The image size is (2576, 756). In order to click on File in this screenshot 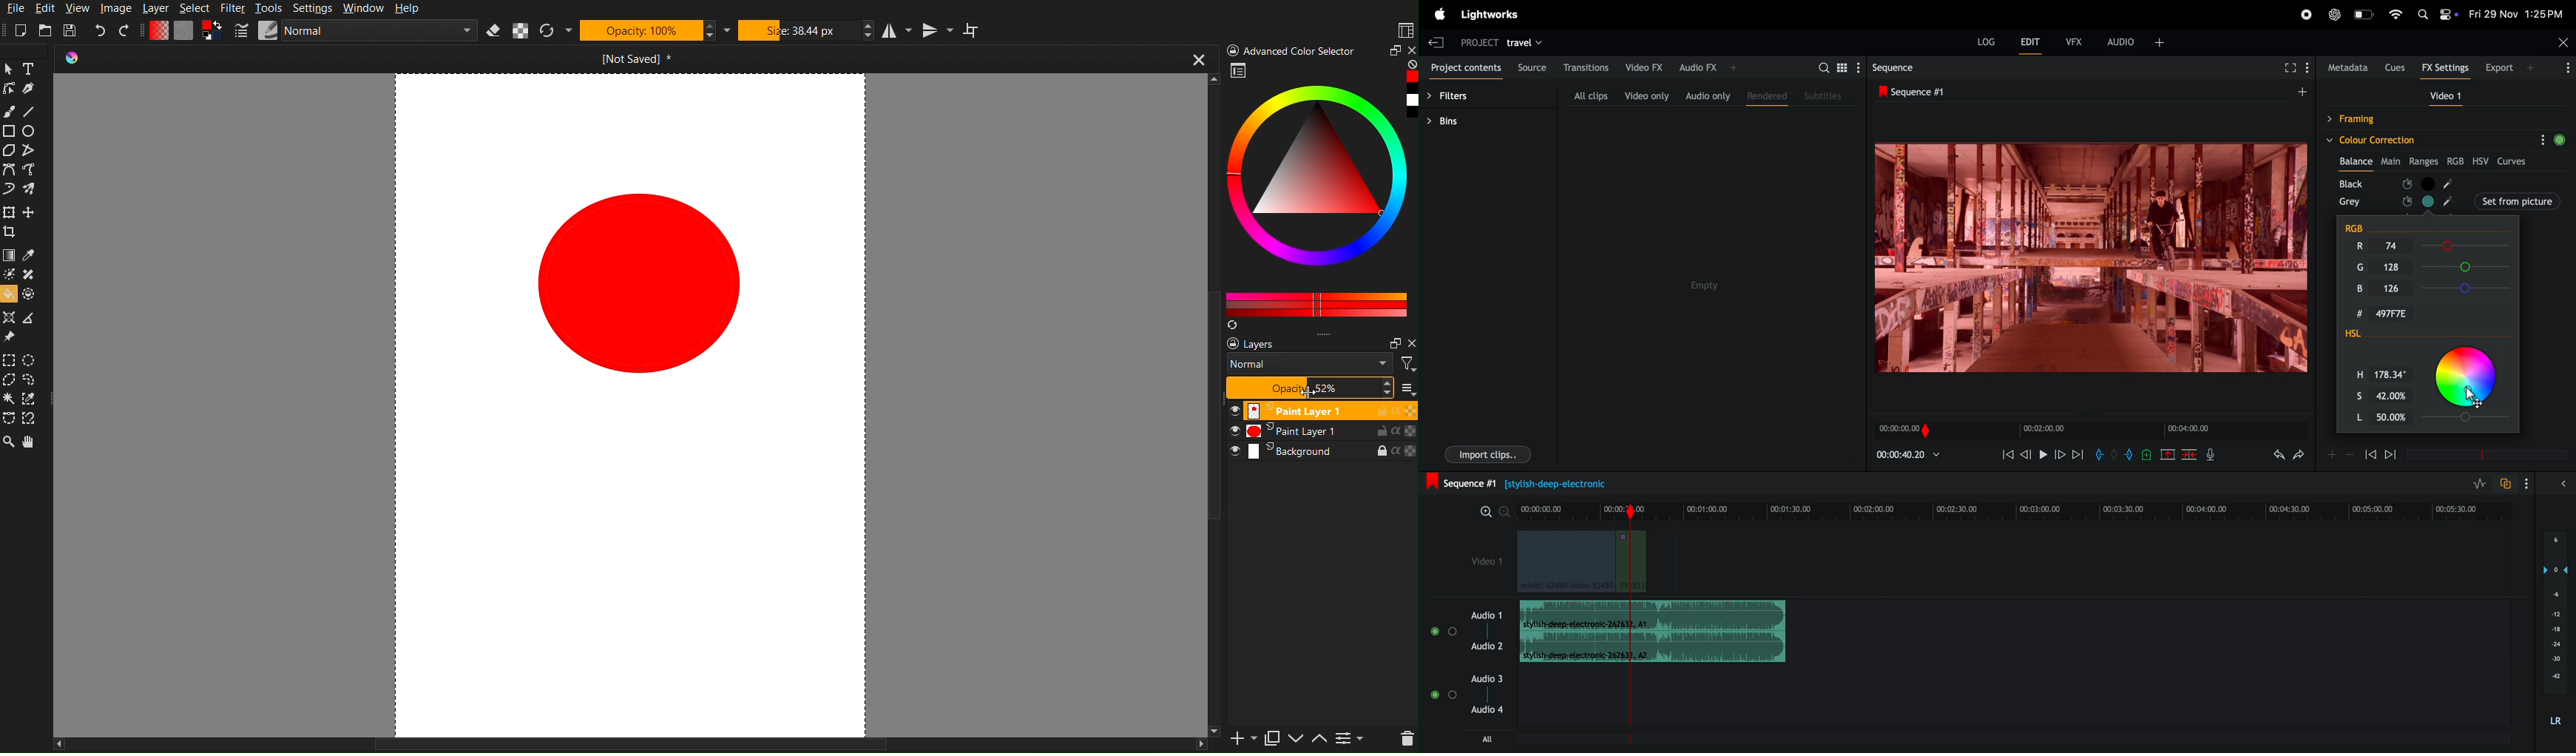, I will do `click(14, 11)`.